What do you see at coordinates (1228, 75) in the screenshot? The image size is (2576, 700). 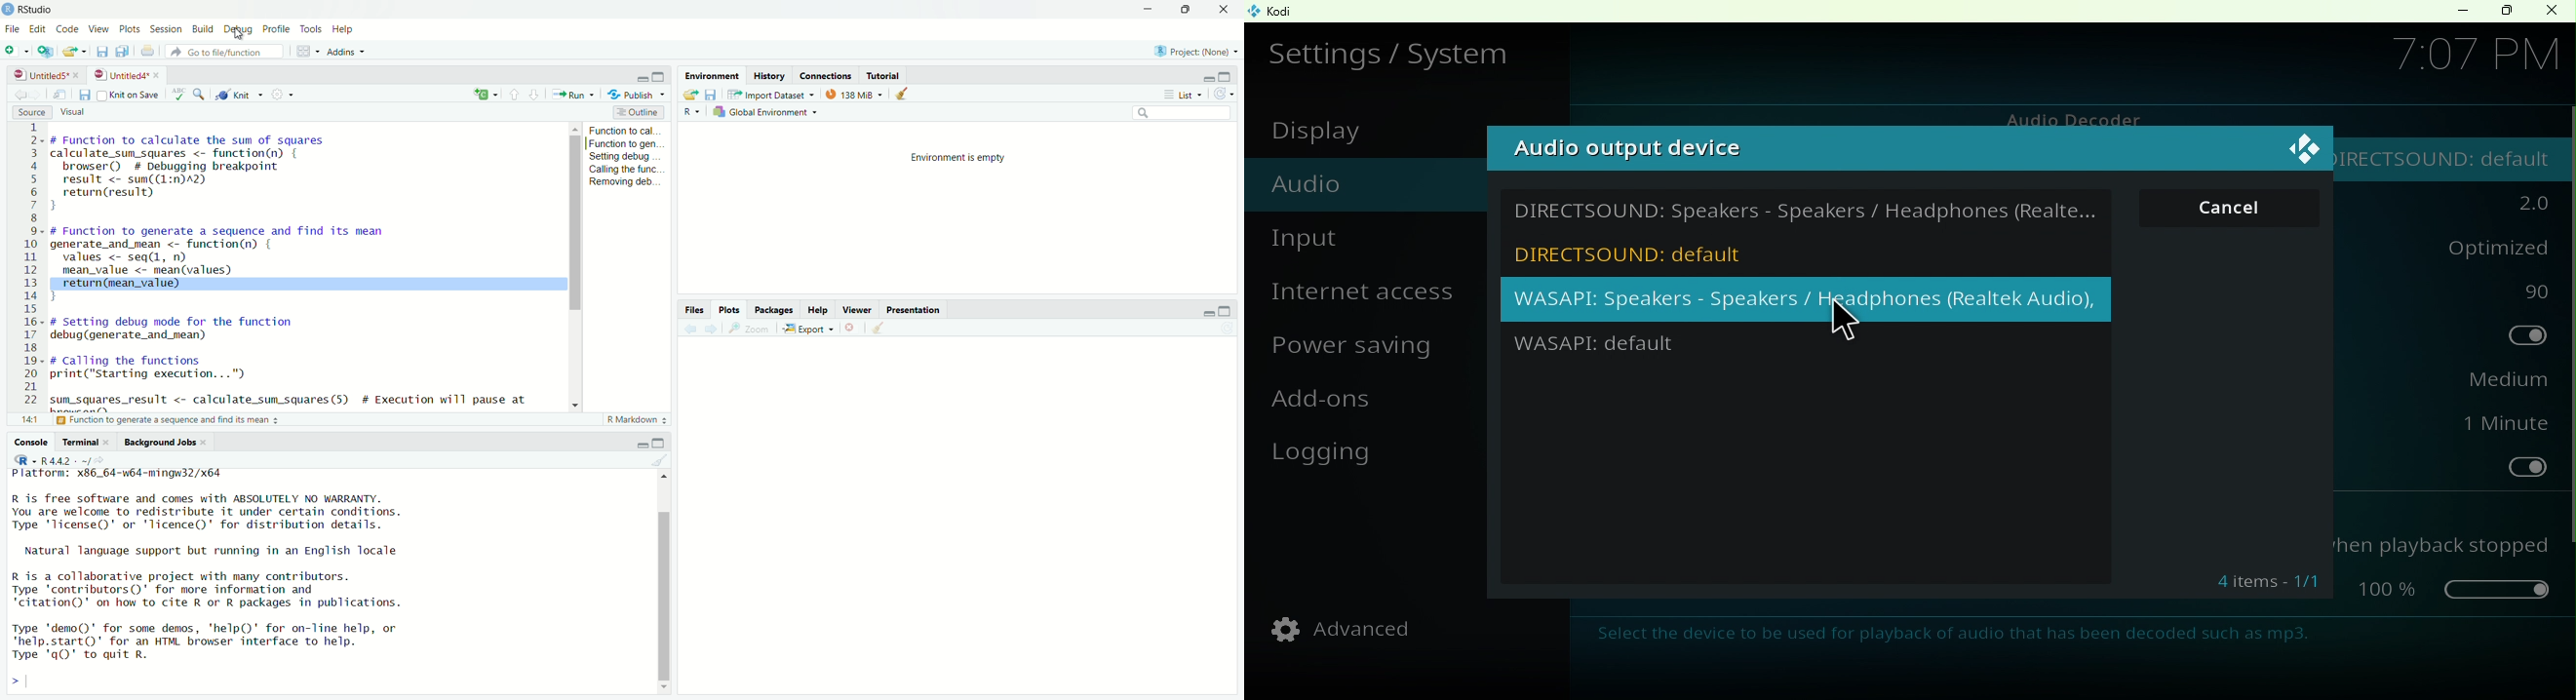 I see `maximize` at bounding box center [1228, 75].